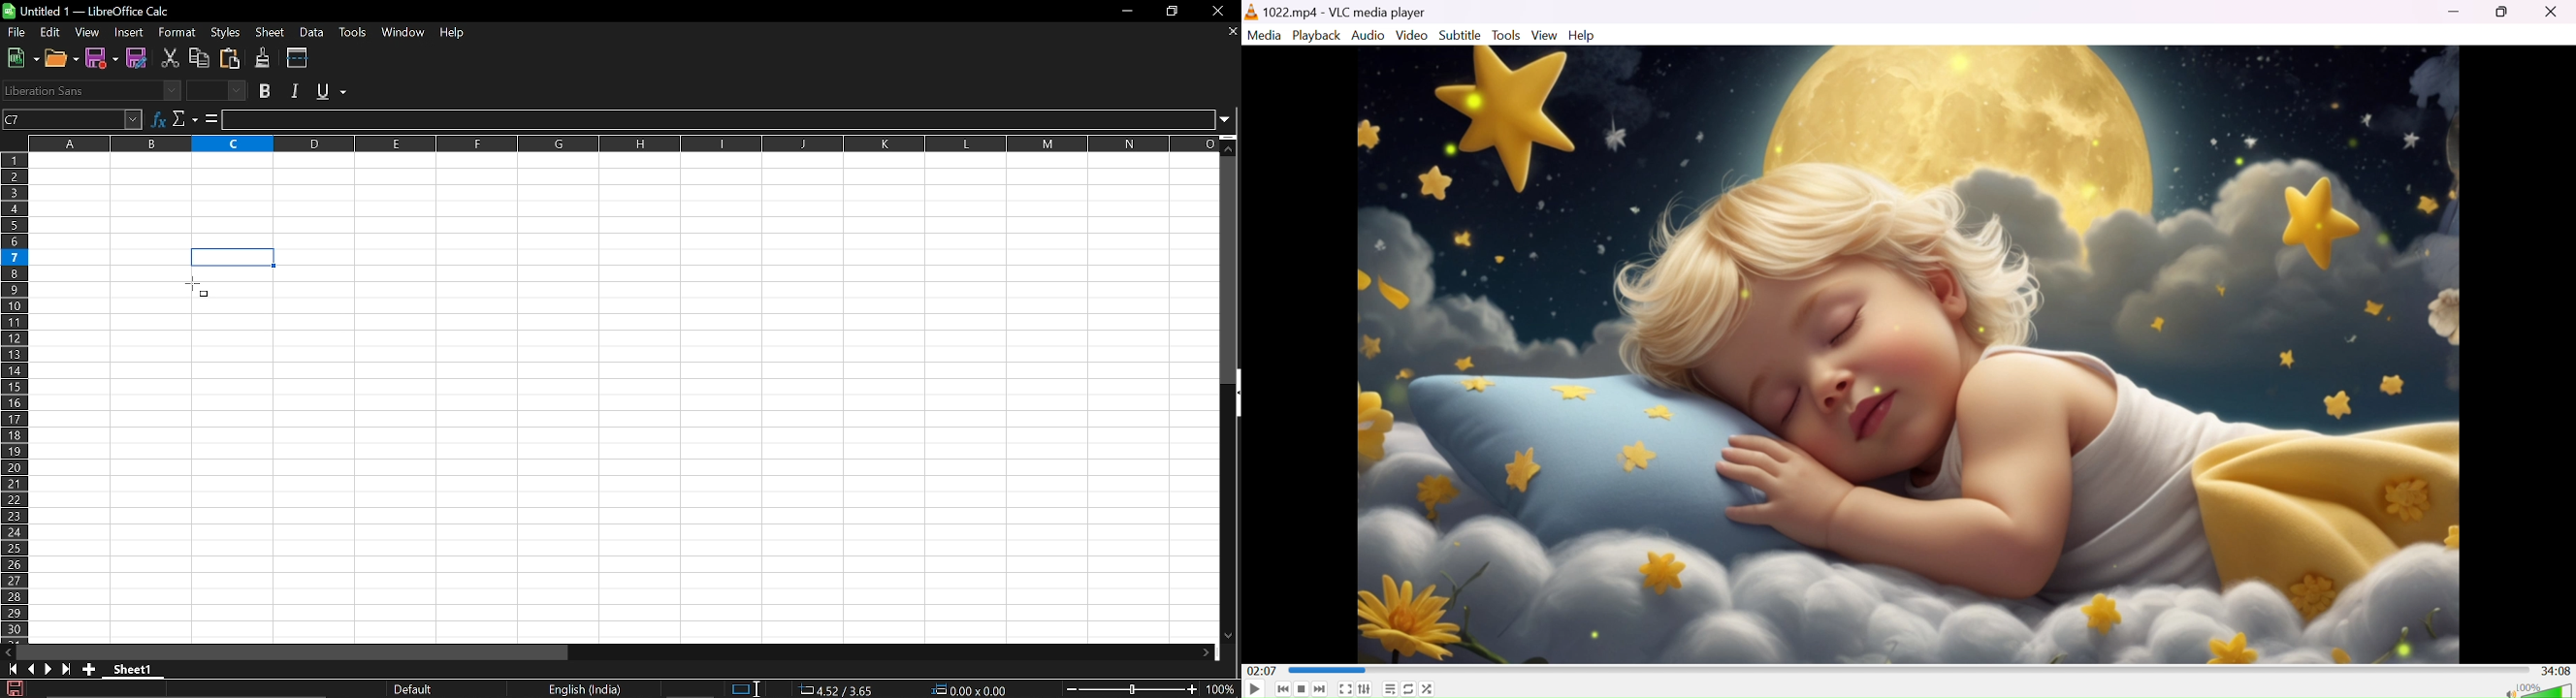 The image size is (2576, 700). I want to click on Tools, so click(351, 33).